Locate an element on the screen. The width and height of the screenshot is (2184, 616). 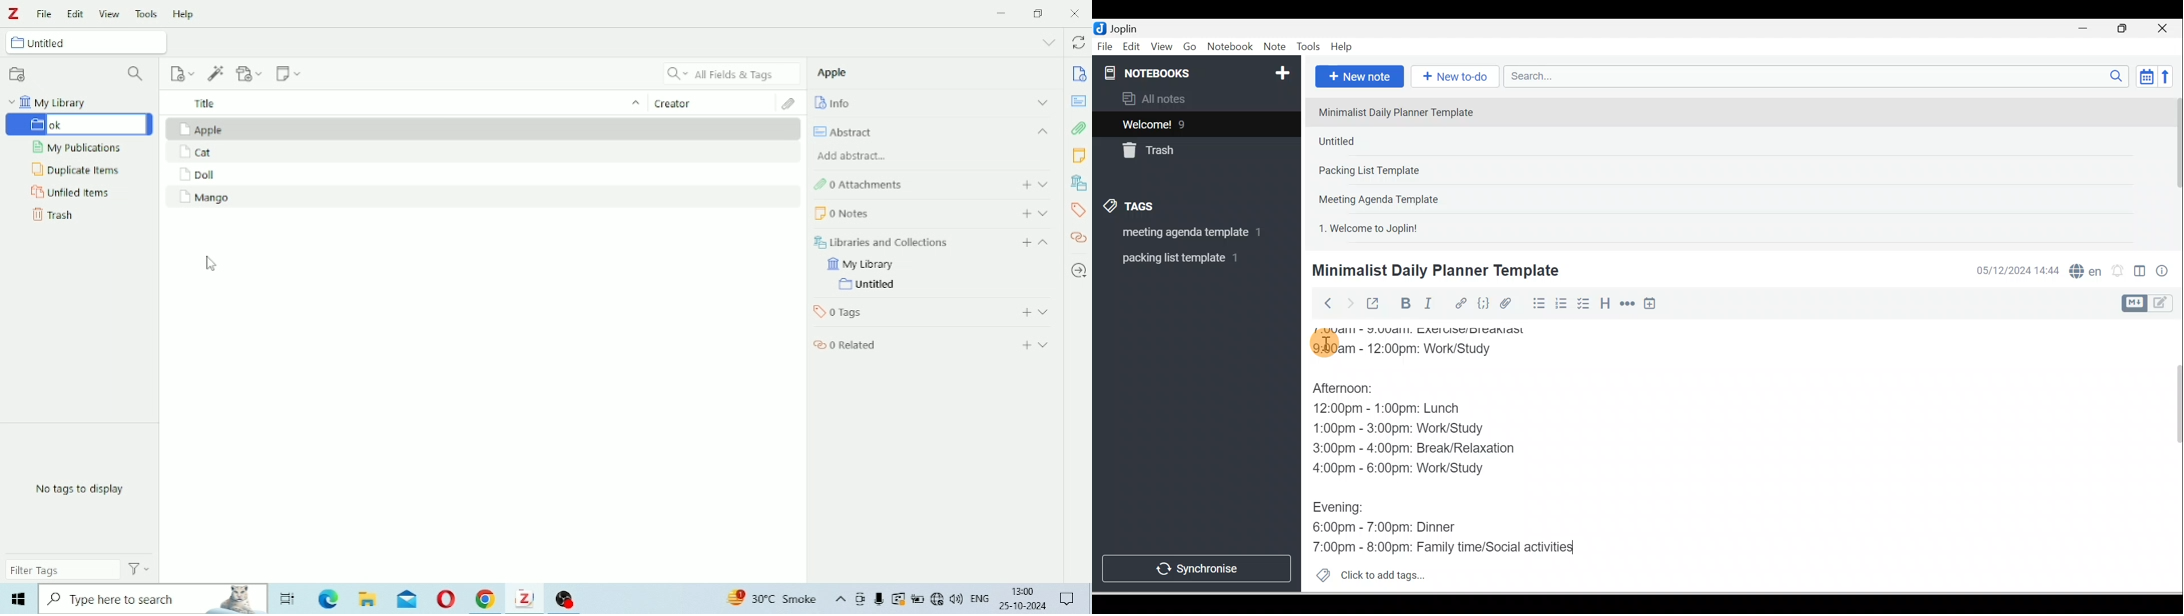
Date & time is located at coordinates (2016, 271).